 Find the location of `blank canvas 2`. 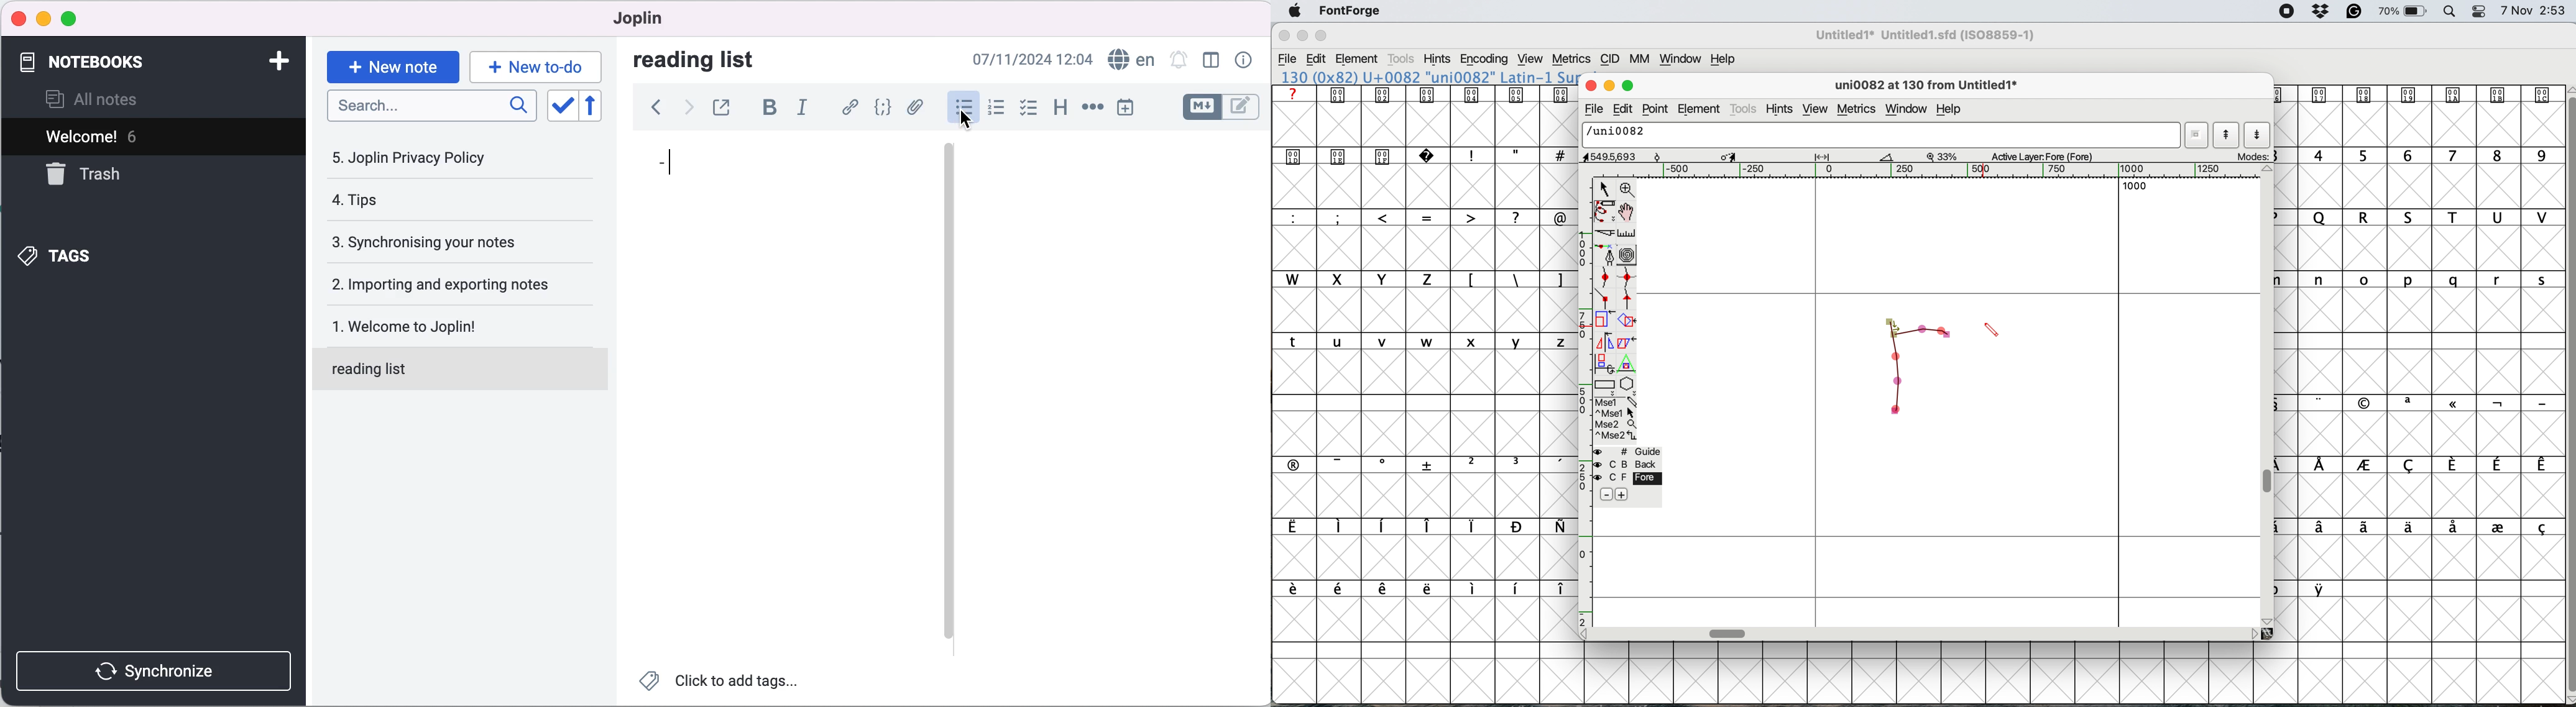

blank canvas 2 is located at coordinates (1111, 400).